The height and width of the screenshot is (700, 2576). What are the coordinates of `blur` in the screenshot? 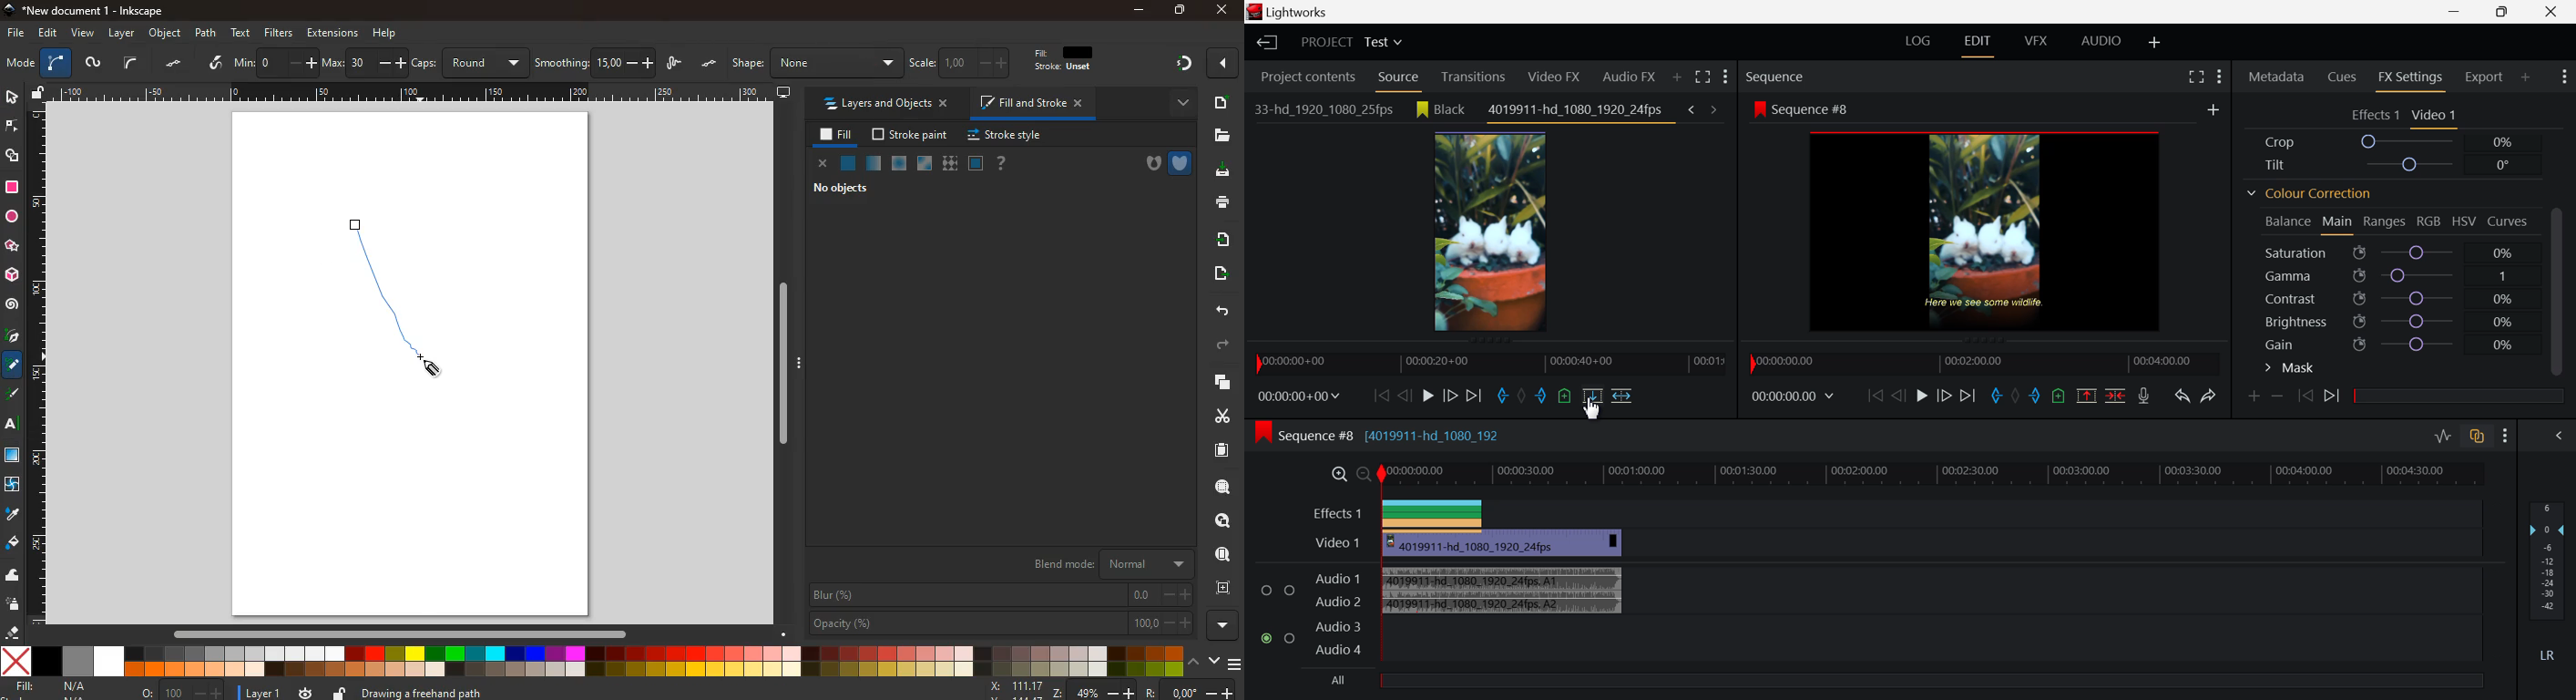 It's located at (1002, 595).